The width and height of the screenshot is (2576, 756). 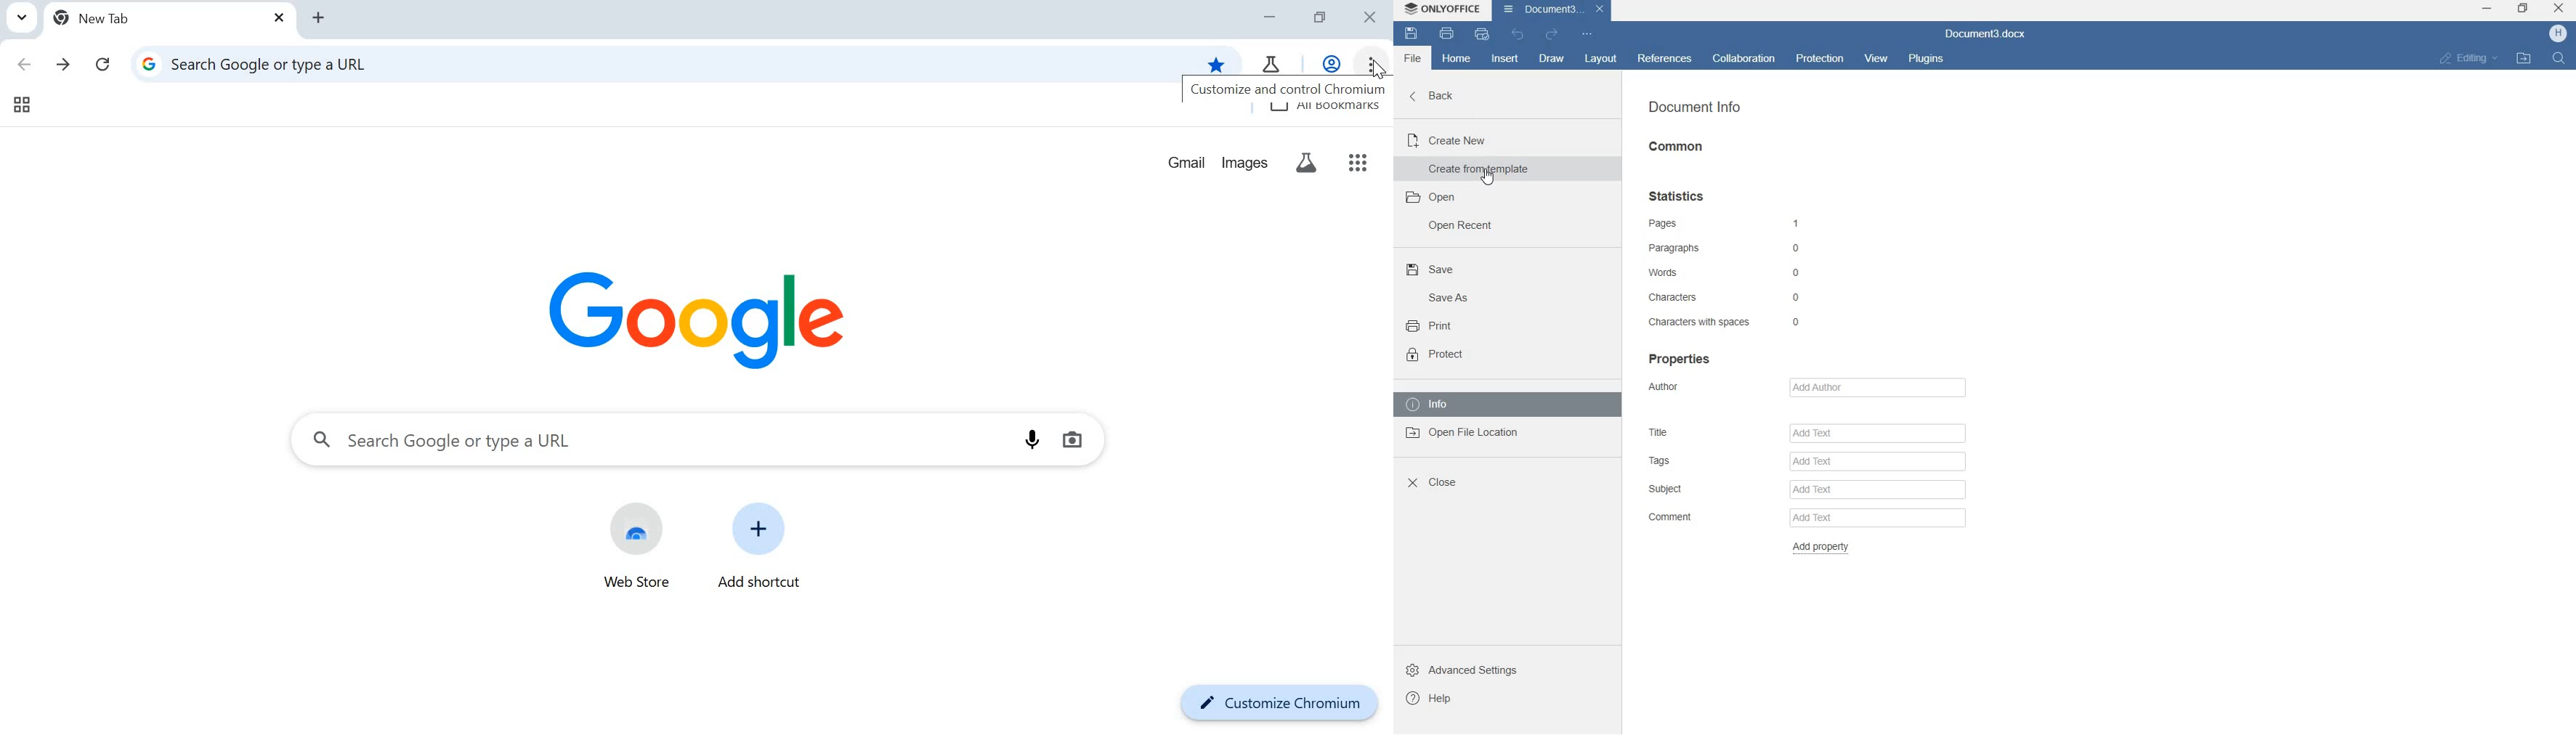 What do you see at coordinates (2525, 9) in the screenshot?
I see `restore` at bounding box center [2525, 9].